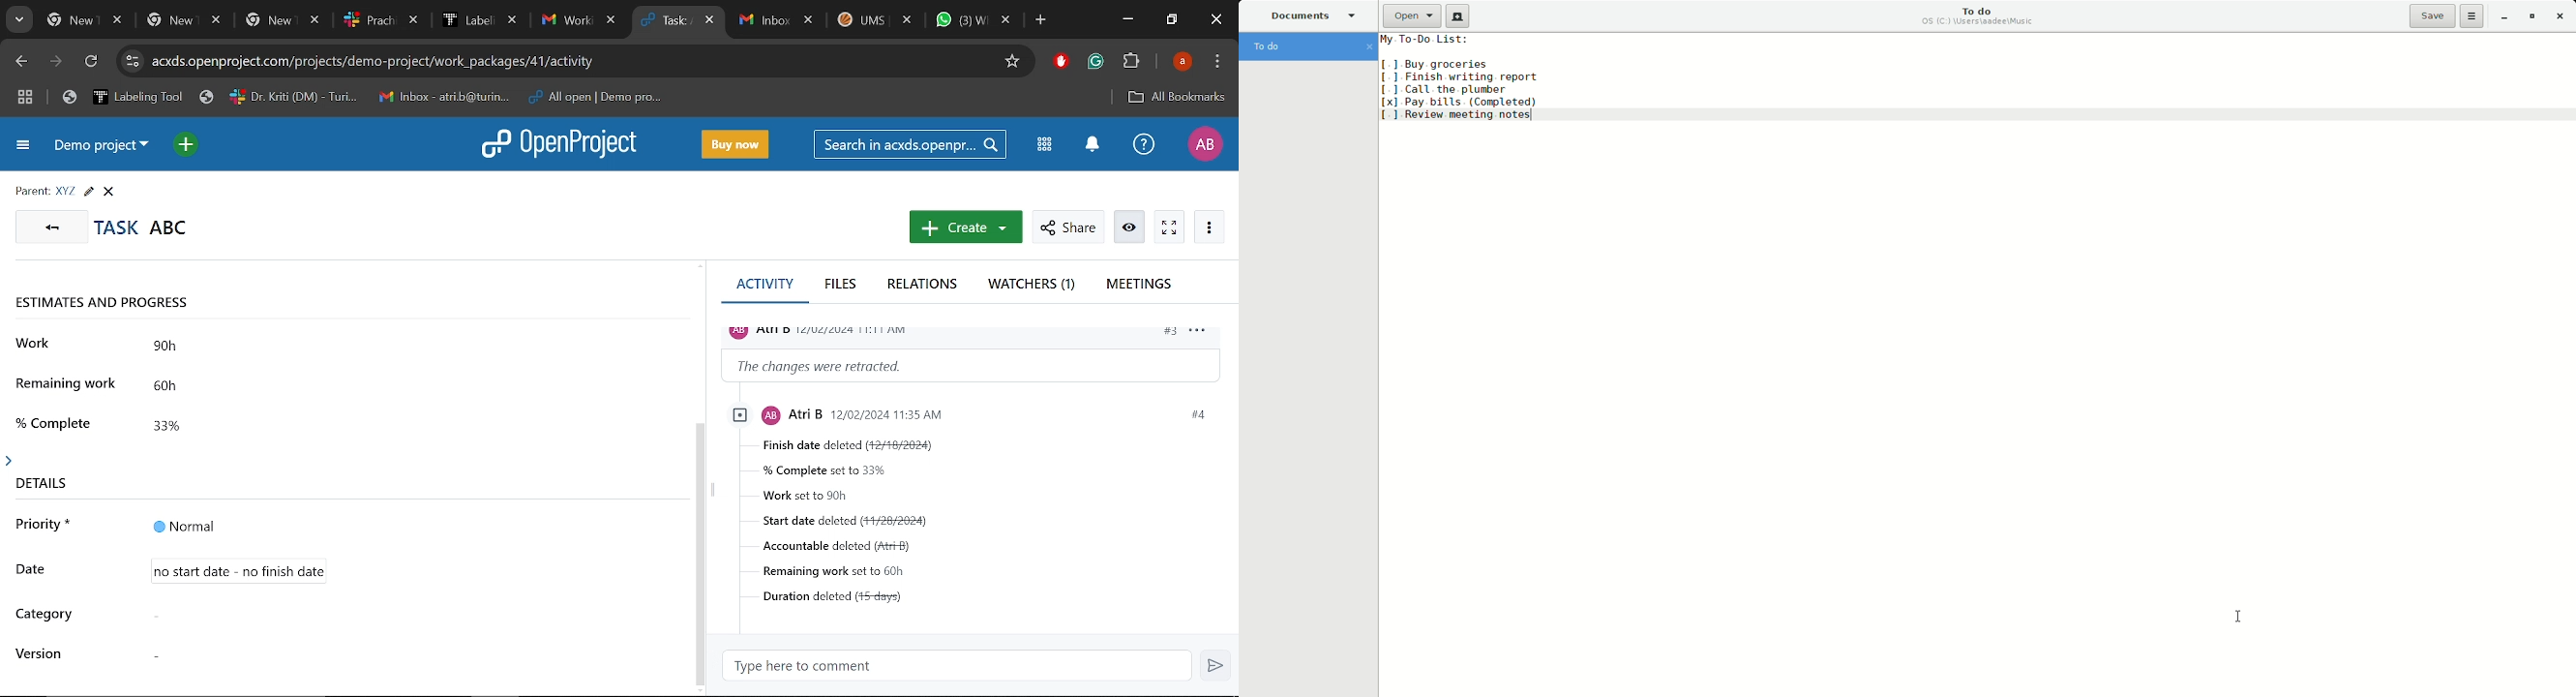 This screenshot has width=2576, height=700. I want to click on profile, so click(827, 330).